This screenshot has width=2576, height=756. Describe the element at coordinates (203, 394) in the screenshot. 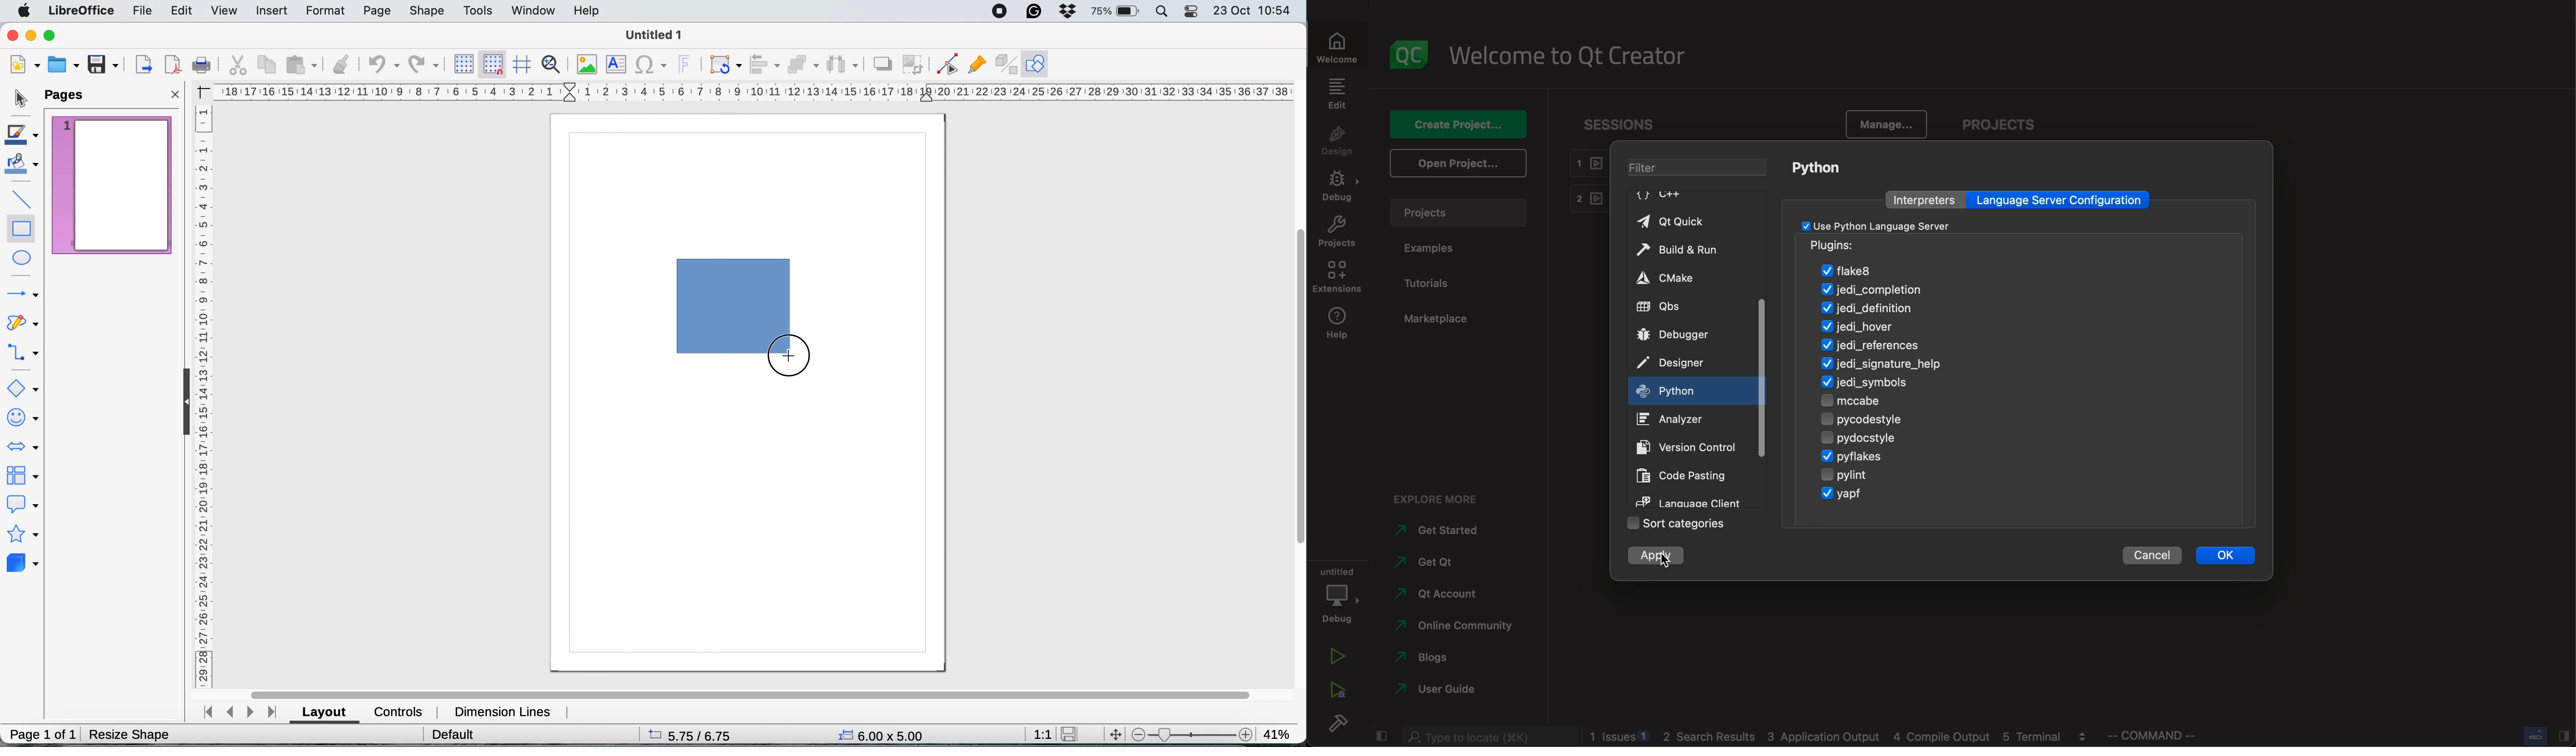

I see `vertical scale` at that location.